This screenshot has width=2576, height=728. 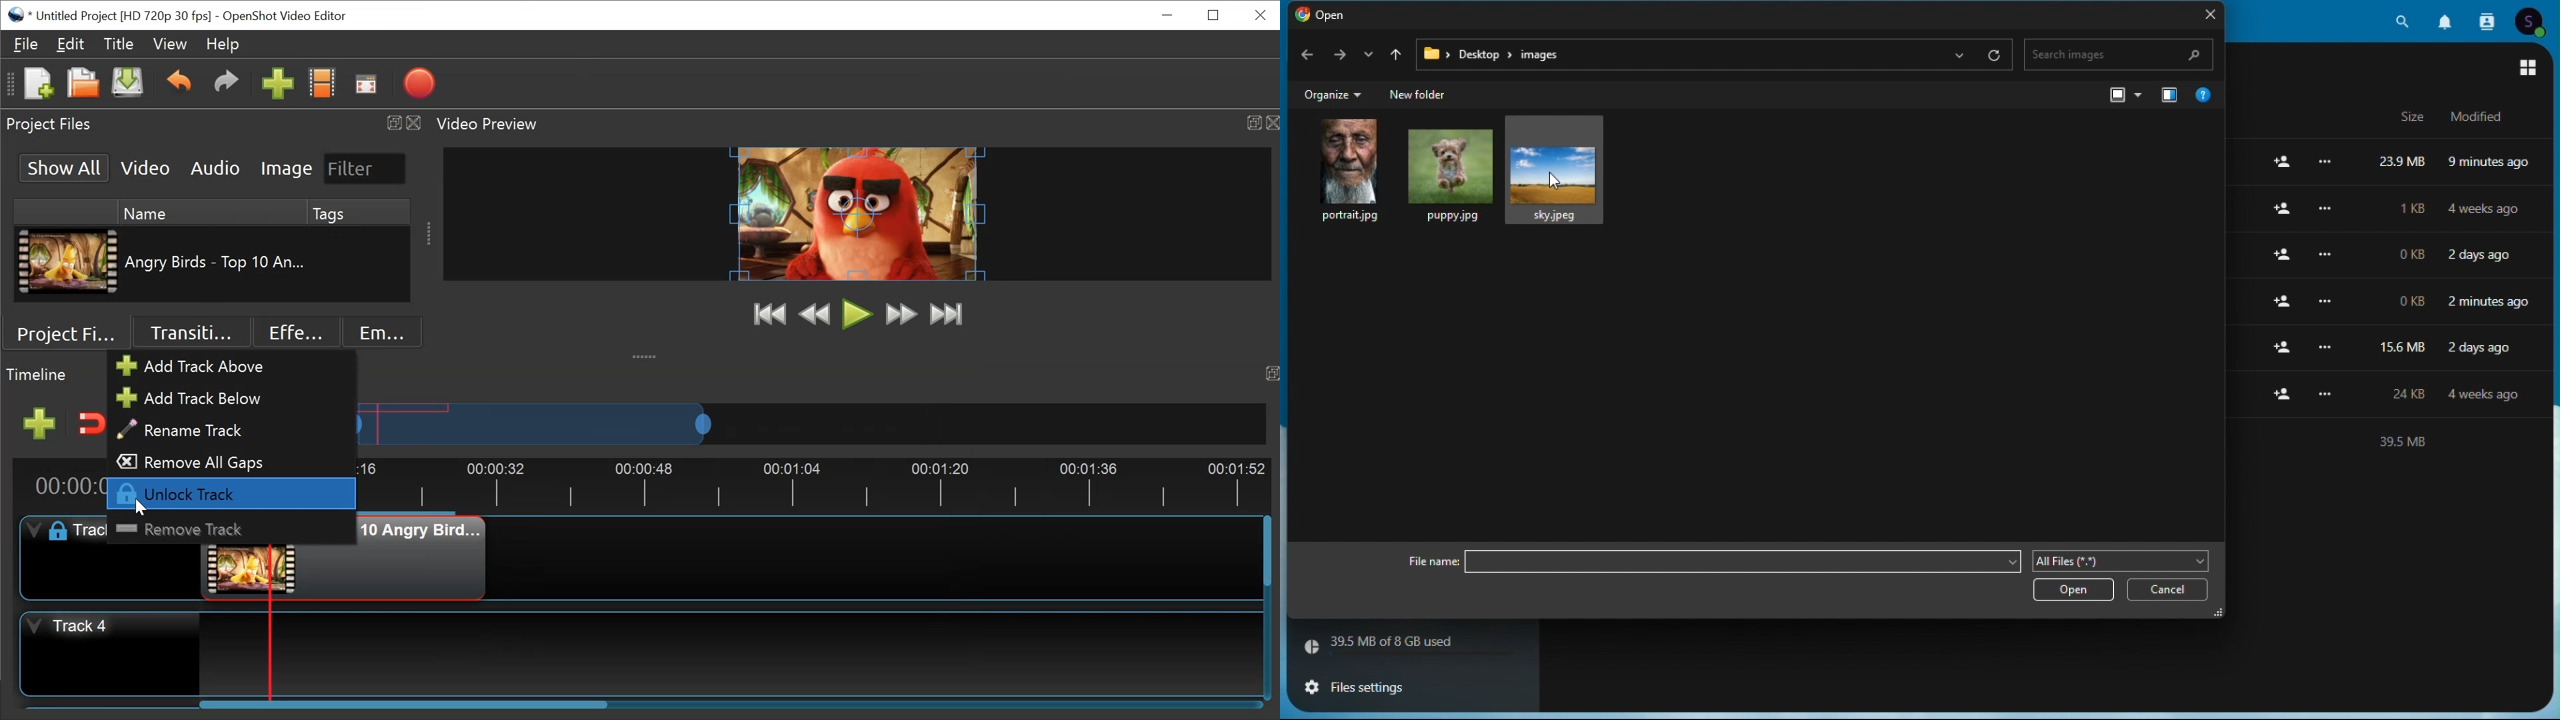 What do you see at coordinates (1339, 58) in the screenshot?
I see `FREE TRIAL EXPIREDI'm back forward` at bounding box center [1339, 58].